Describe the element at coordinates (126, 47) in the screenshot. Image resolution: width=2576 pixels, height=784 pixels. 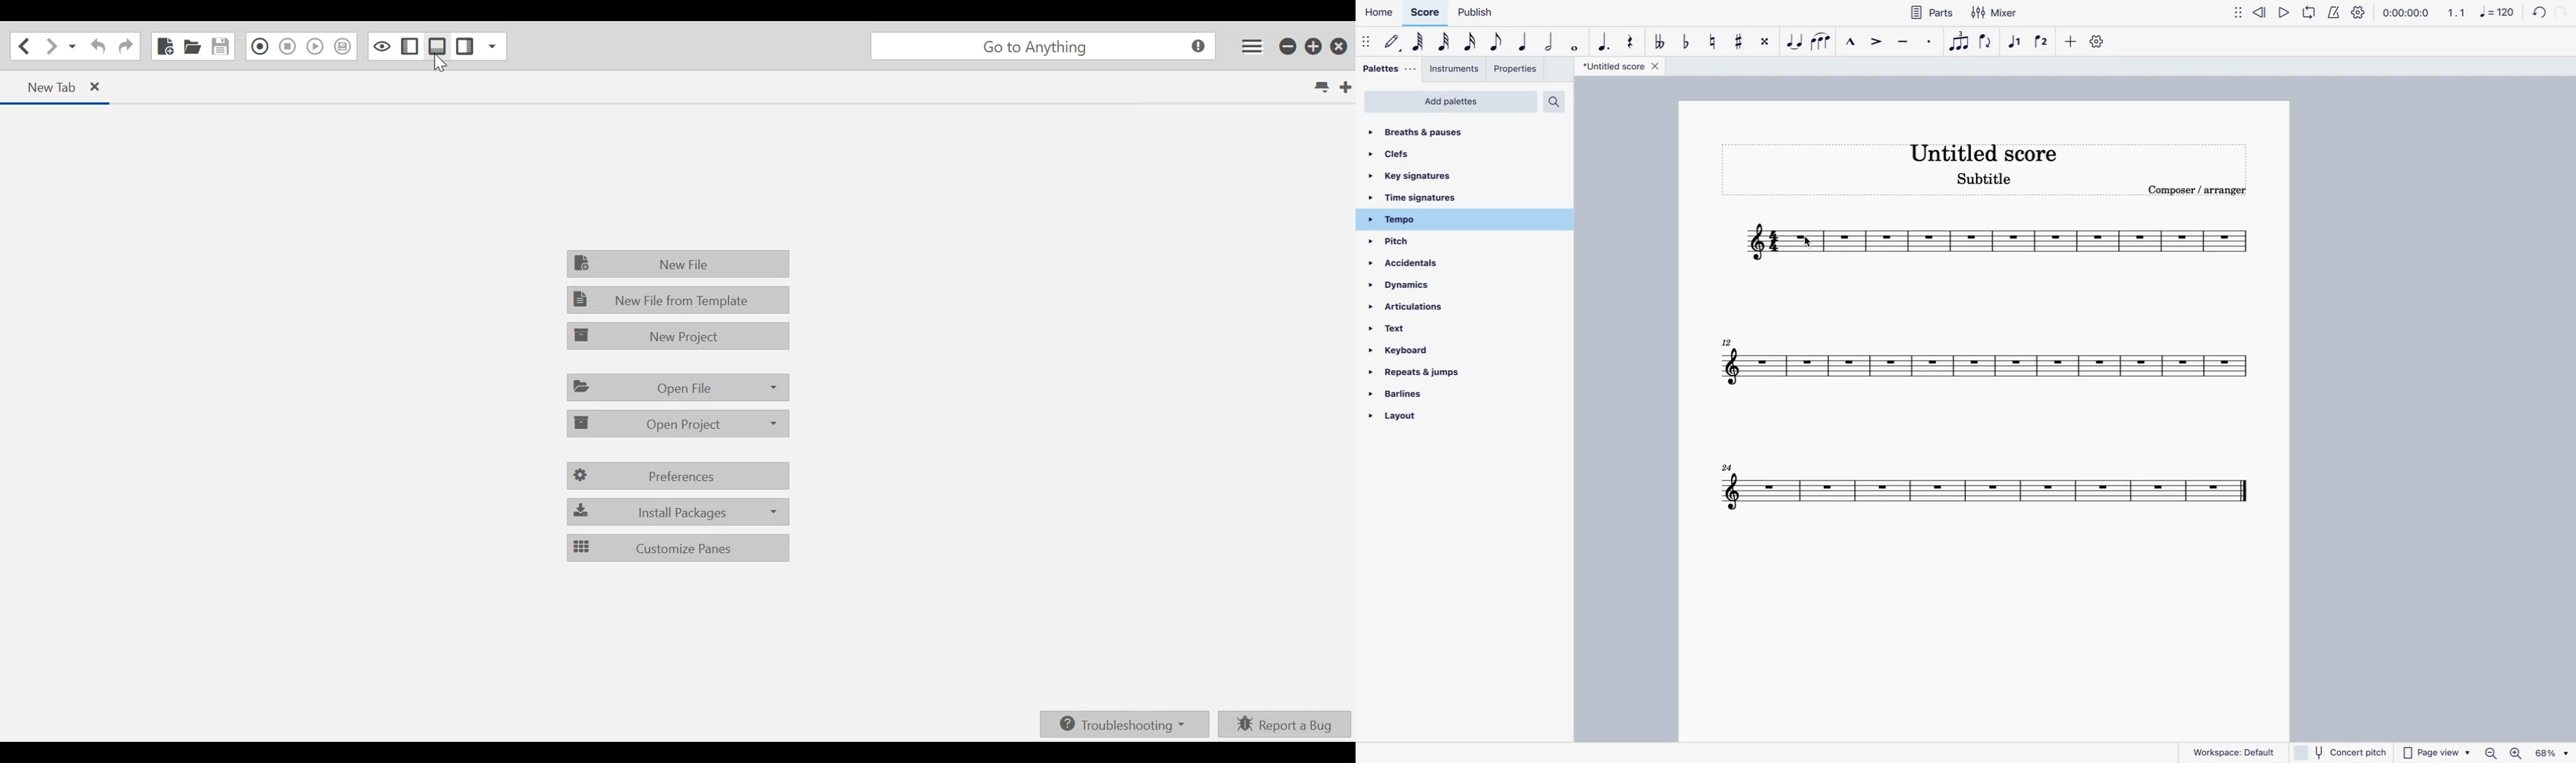
I see `Redo last Action` at that location.